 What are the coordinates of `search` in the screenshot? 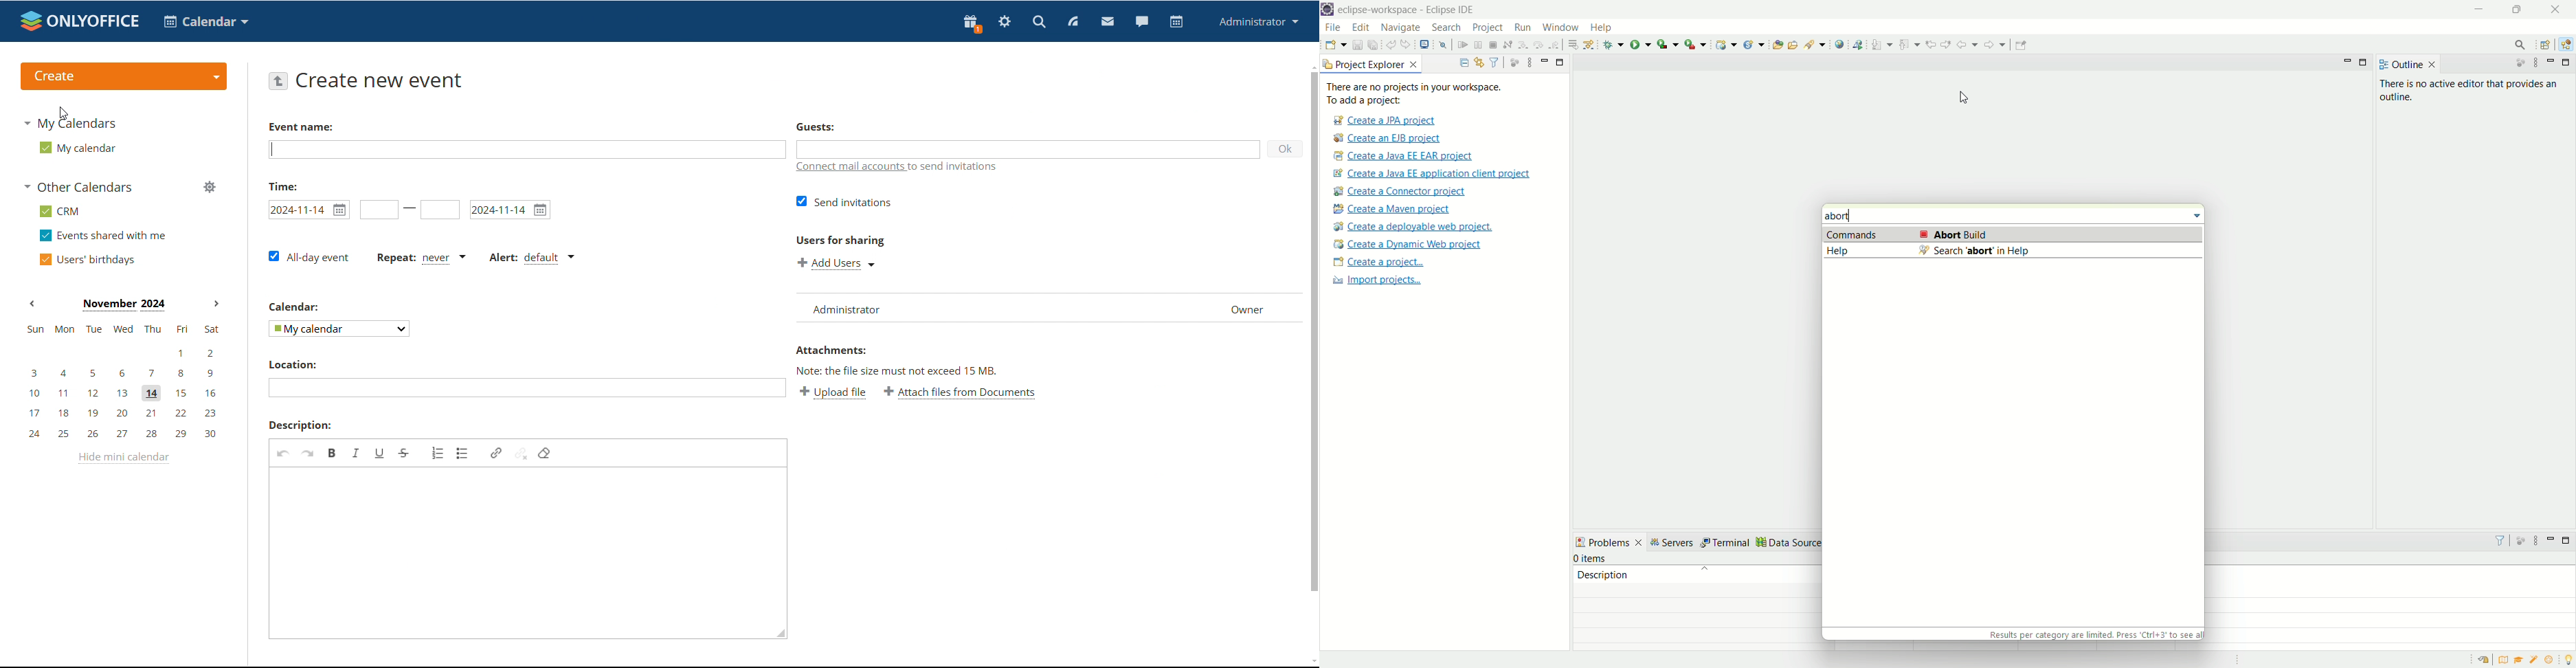 It's located at (2523, 45).